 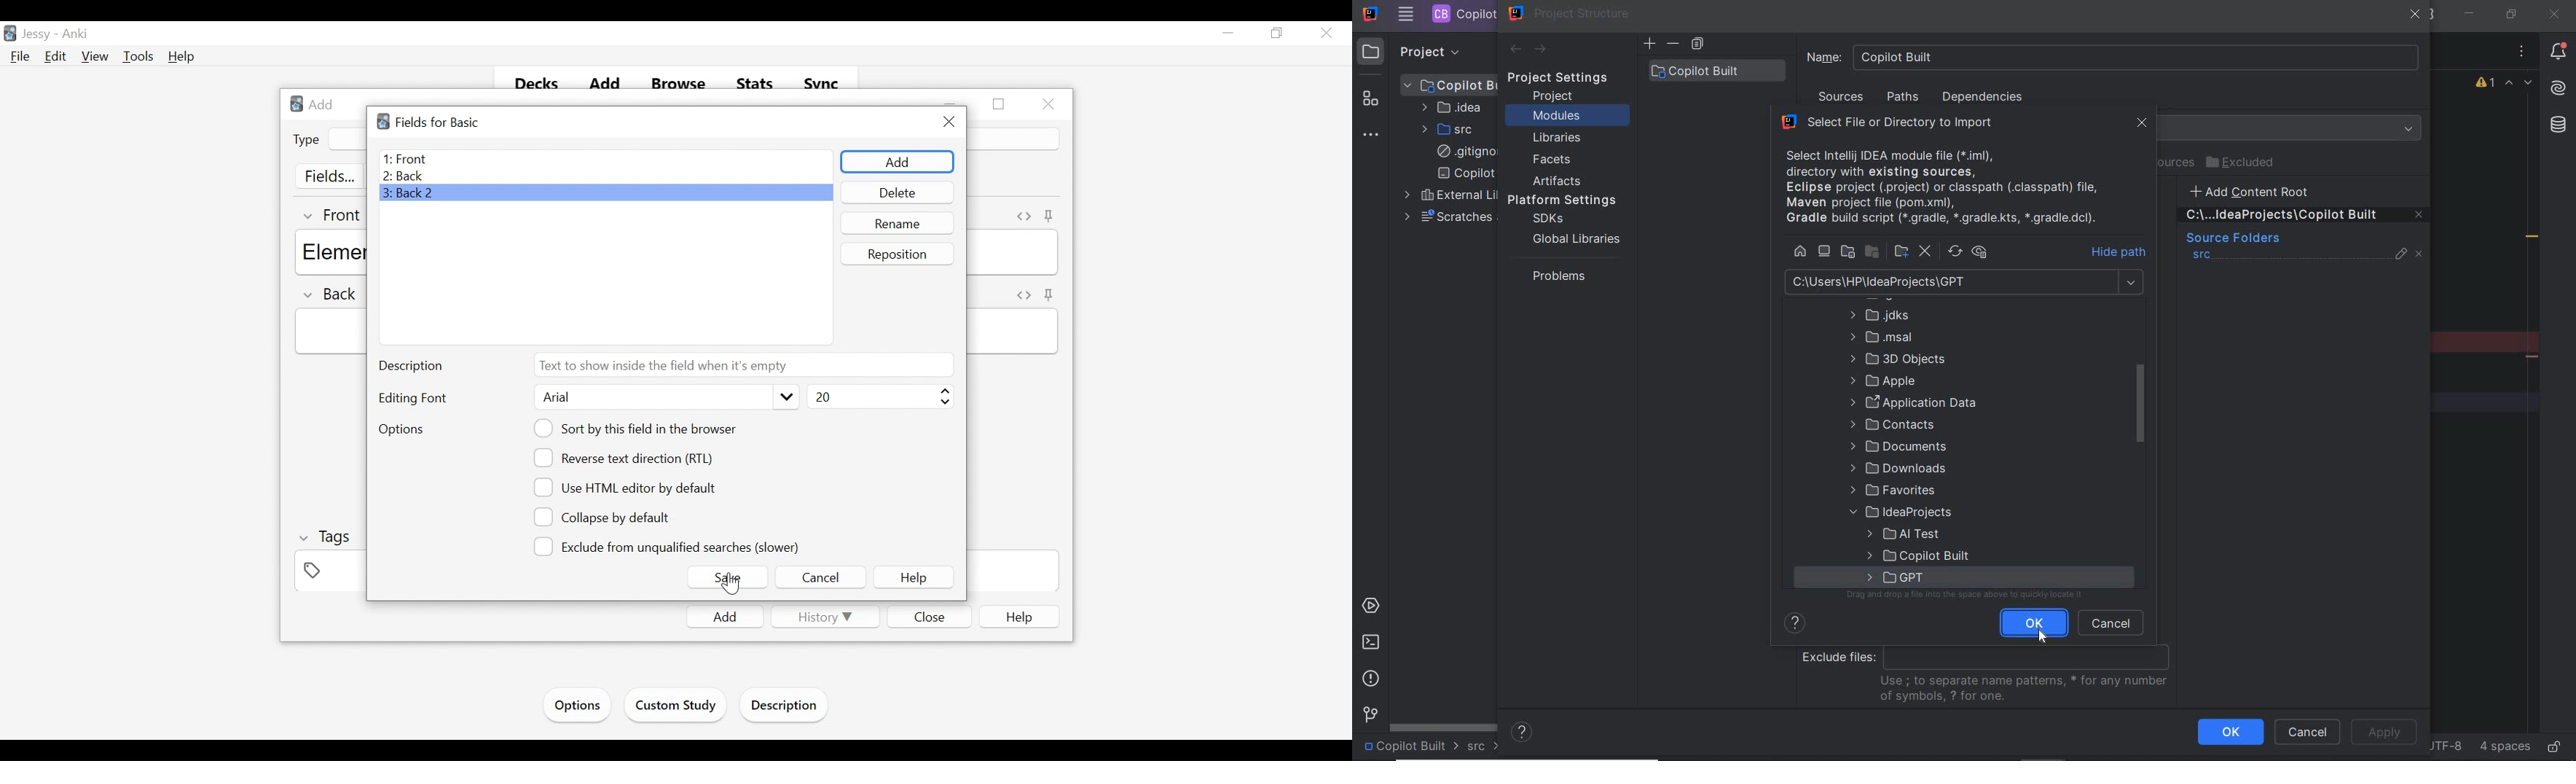 What do you see at coordinates (138, 57) in the screenshot?
I see `Tools` at bounding box center [138, 57].